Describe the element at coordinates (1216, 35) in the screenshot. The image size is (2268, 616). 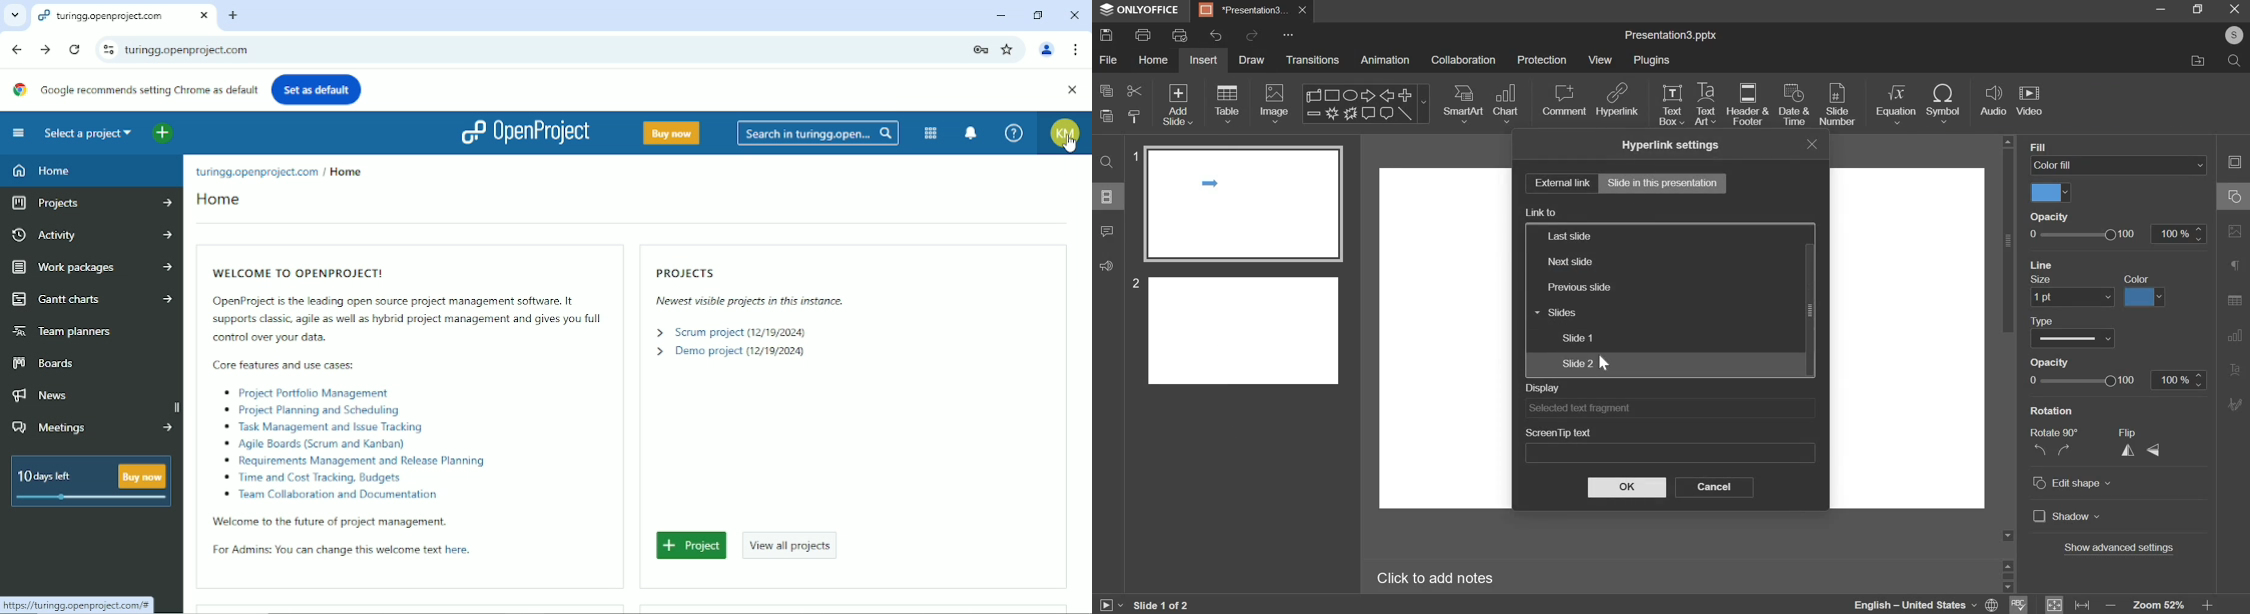
I see `undo` at that location.